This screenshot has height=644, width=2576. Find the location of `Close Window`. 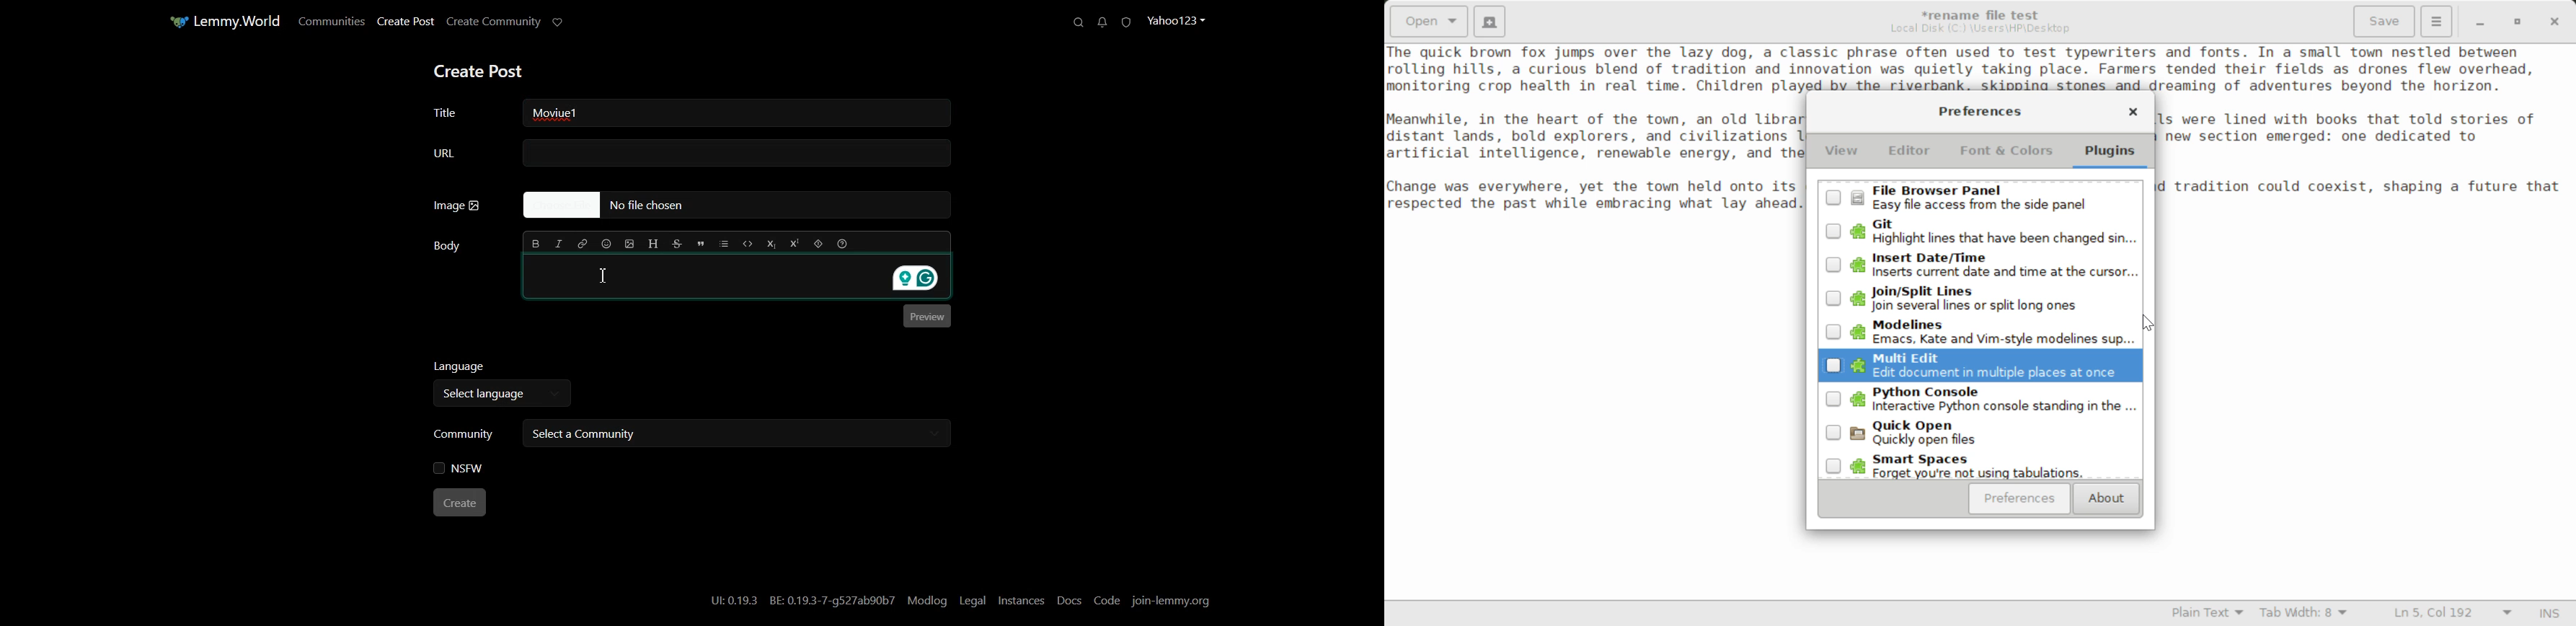

Close Window is located at coordinates (2556, 20).